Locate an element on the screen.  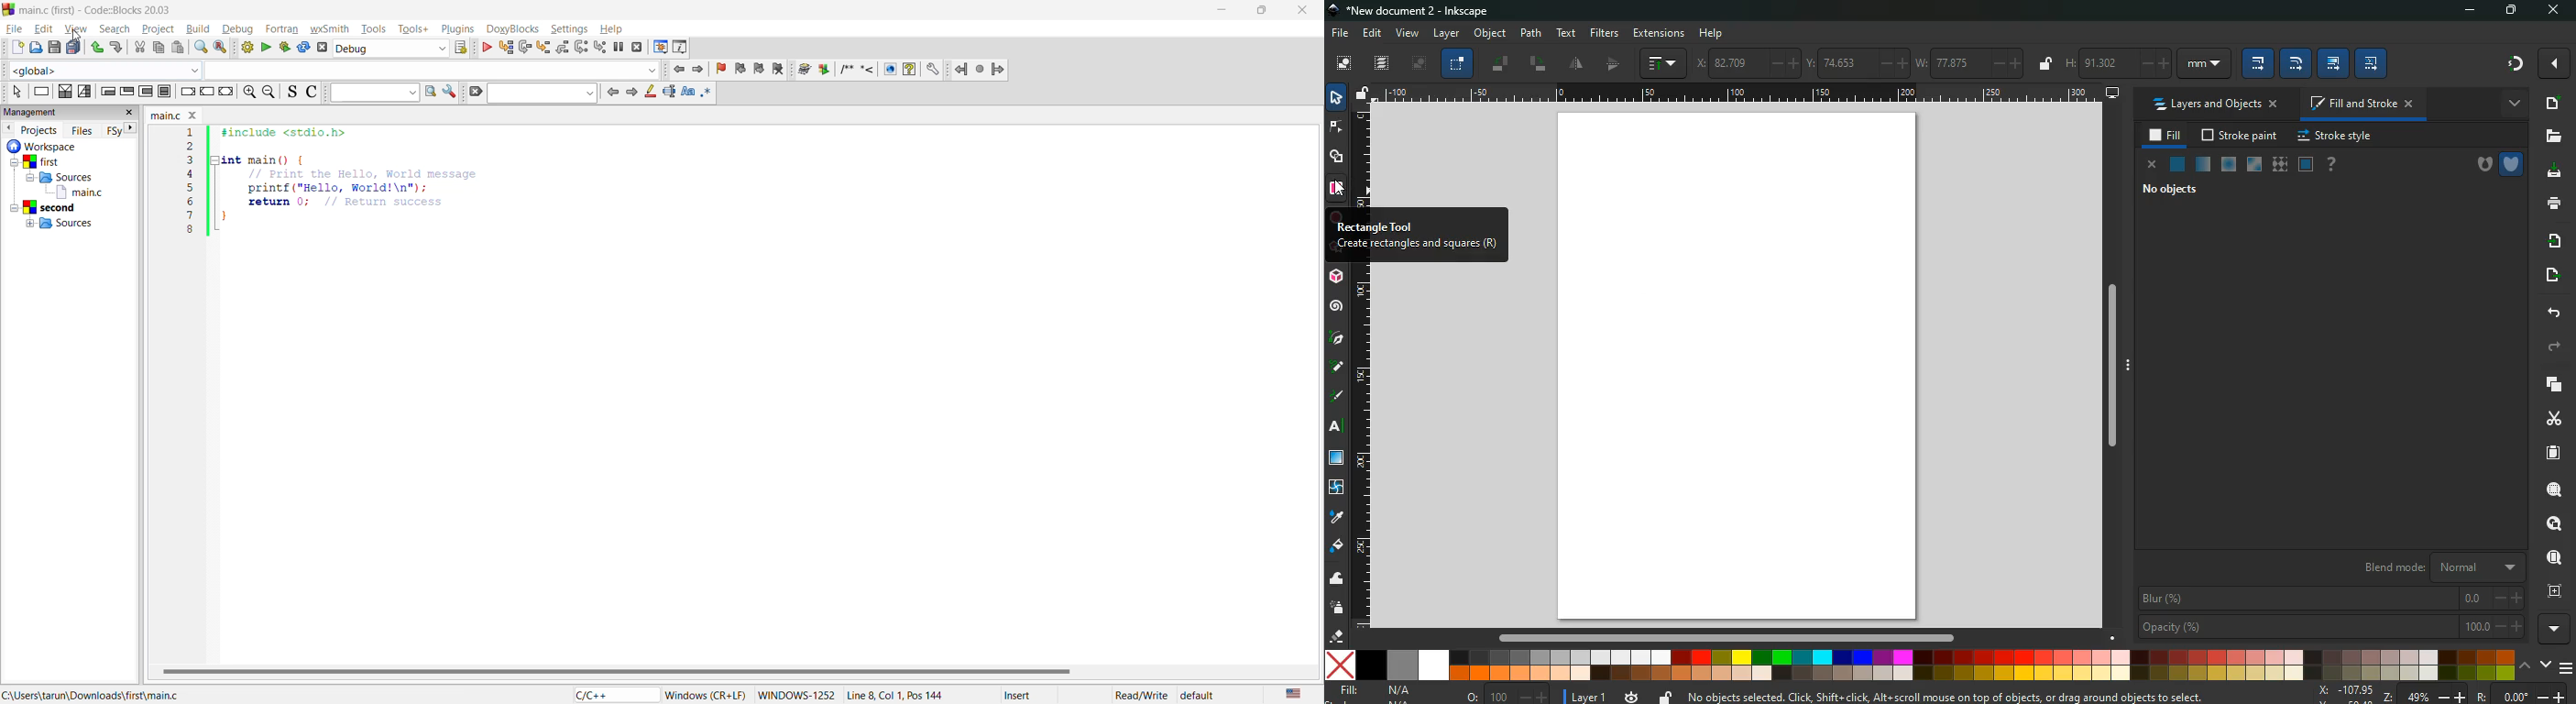
3d tool is located at coordinates (1337, 278).